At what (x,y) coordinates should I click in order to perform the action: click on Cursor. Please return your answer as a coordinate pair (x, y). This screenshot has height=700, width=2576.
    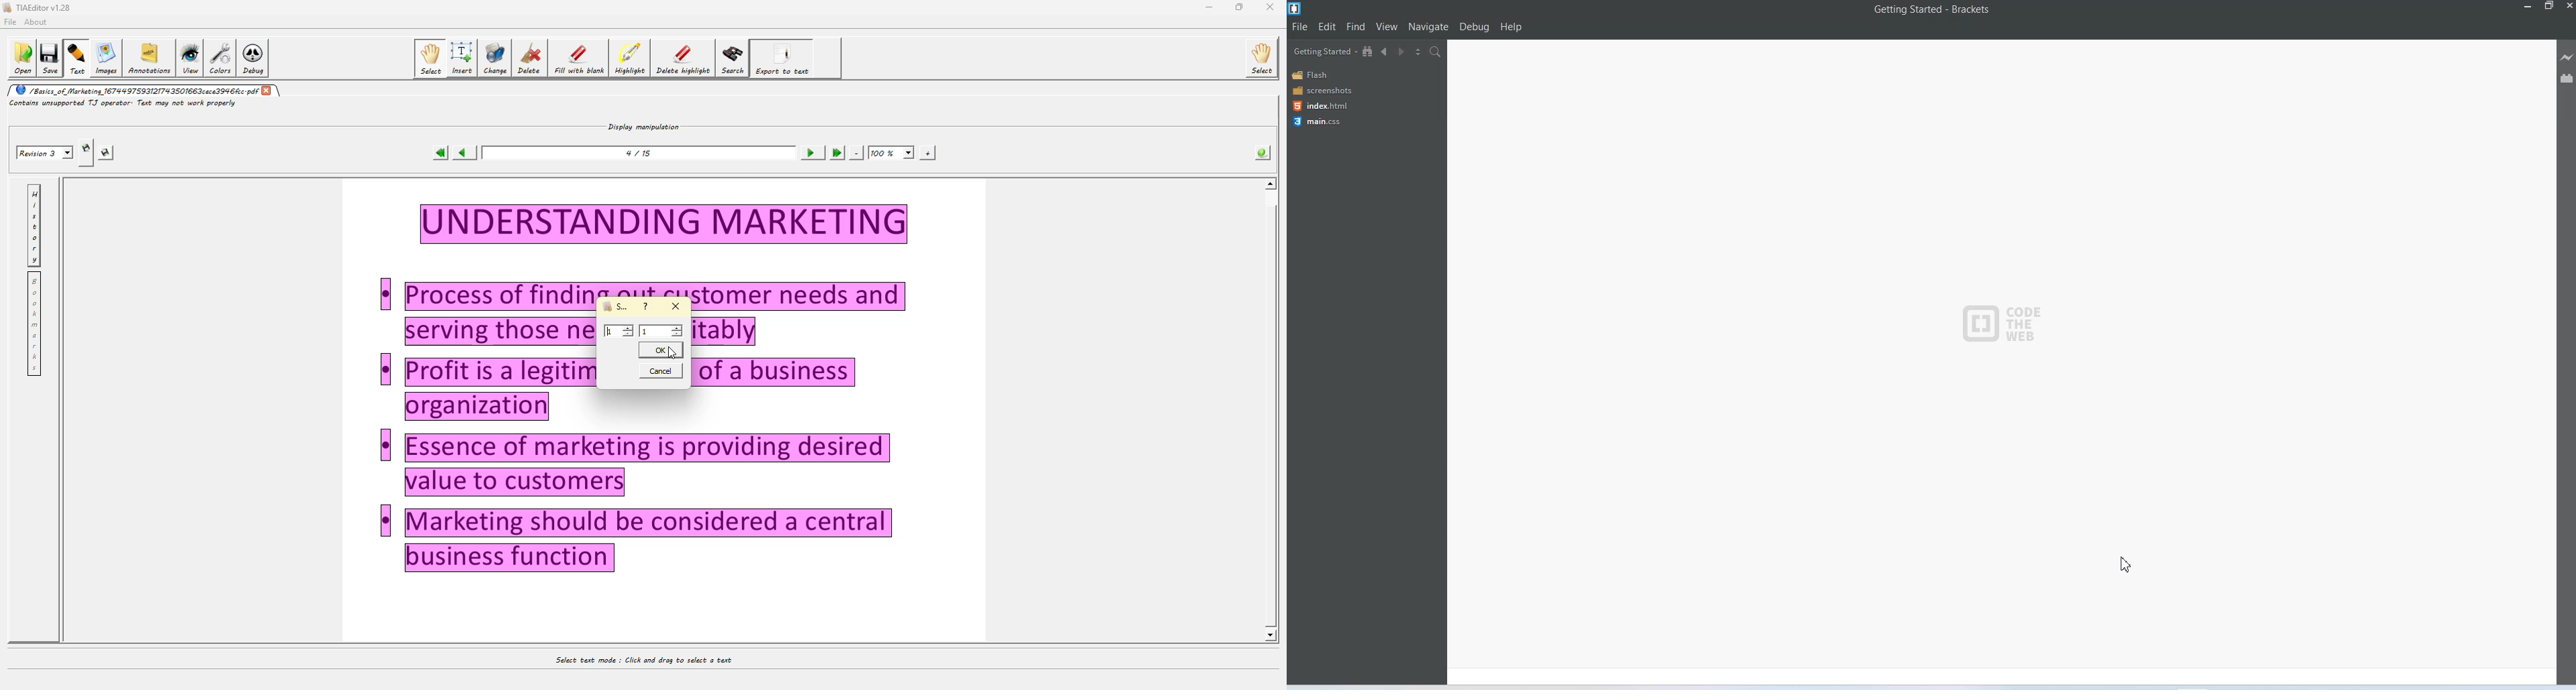
    Looking at the image, I should click on (2127, 564).